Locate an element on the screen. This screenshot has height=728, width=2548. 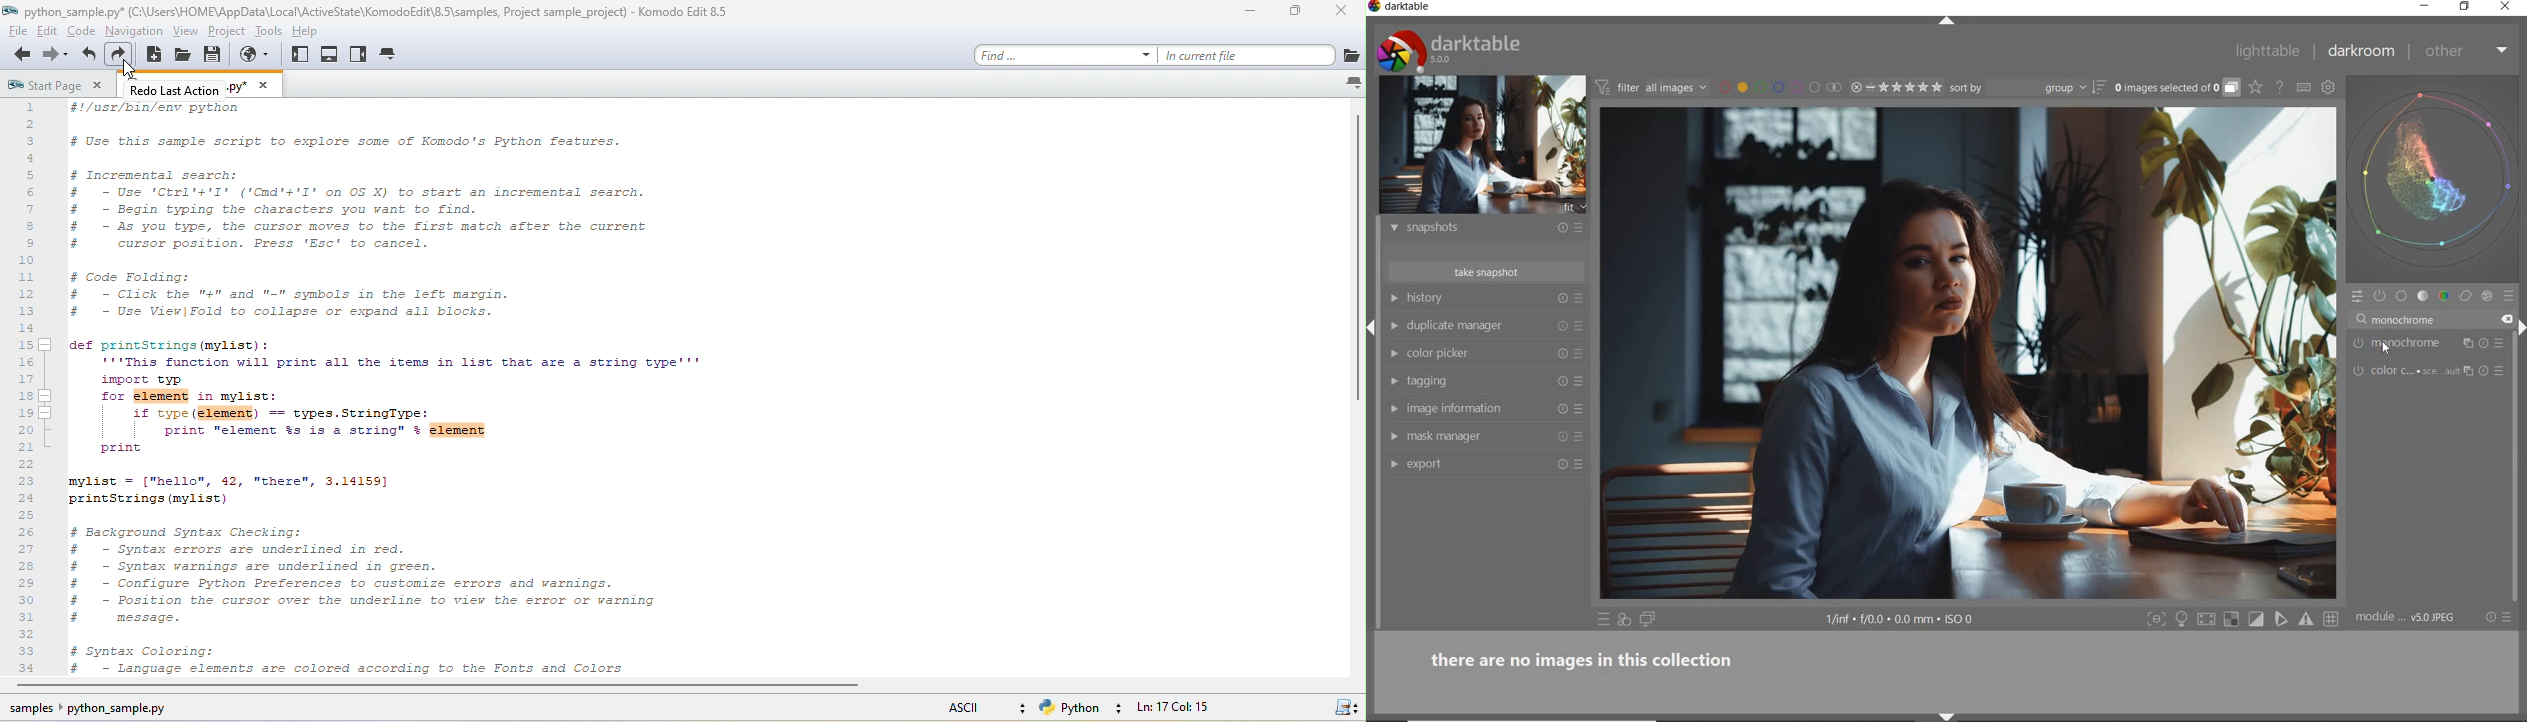
toggle high quality processing is located at coordinates (2208, 620).